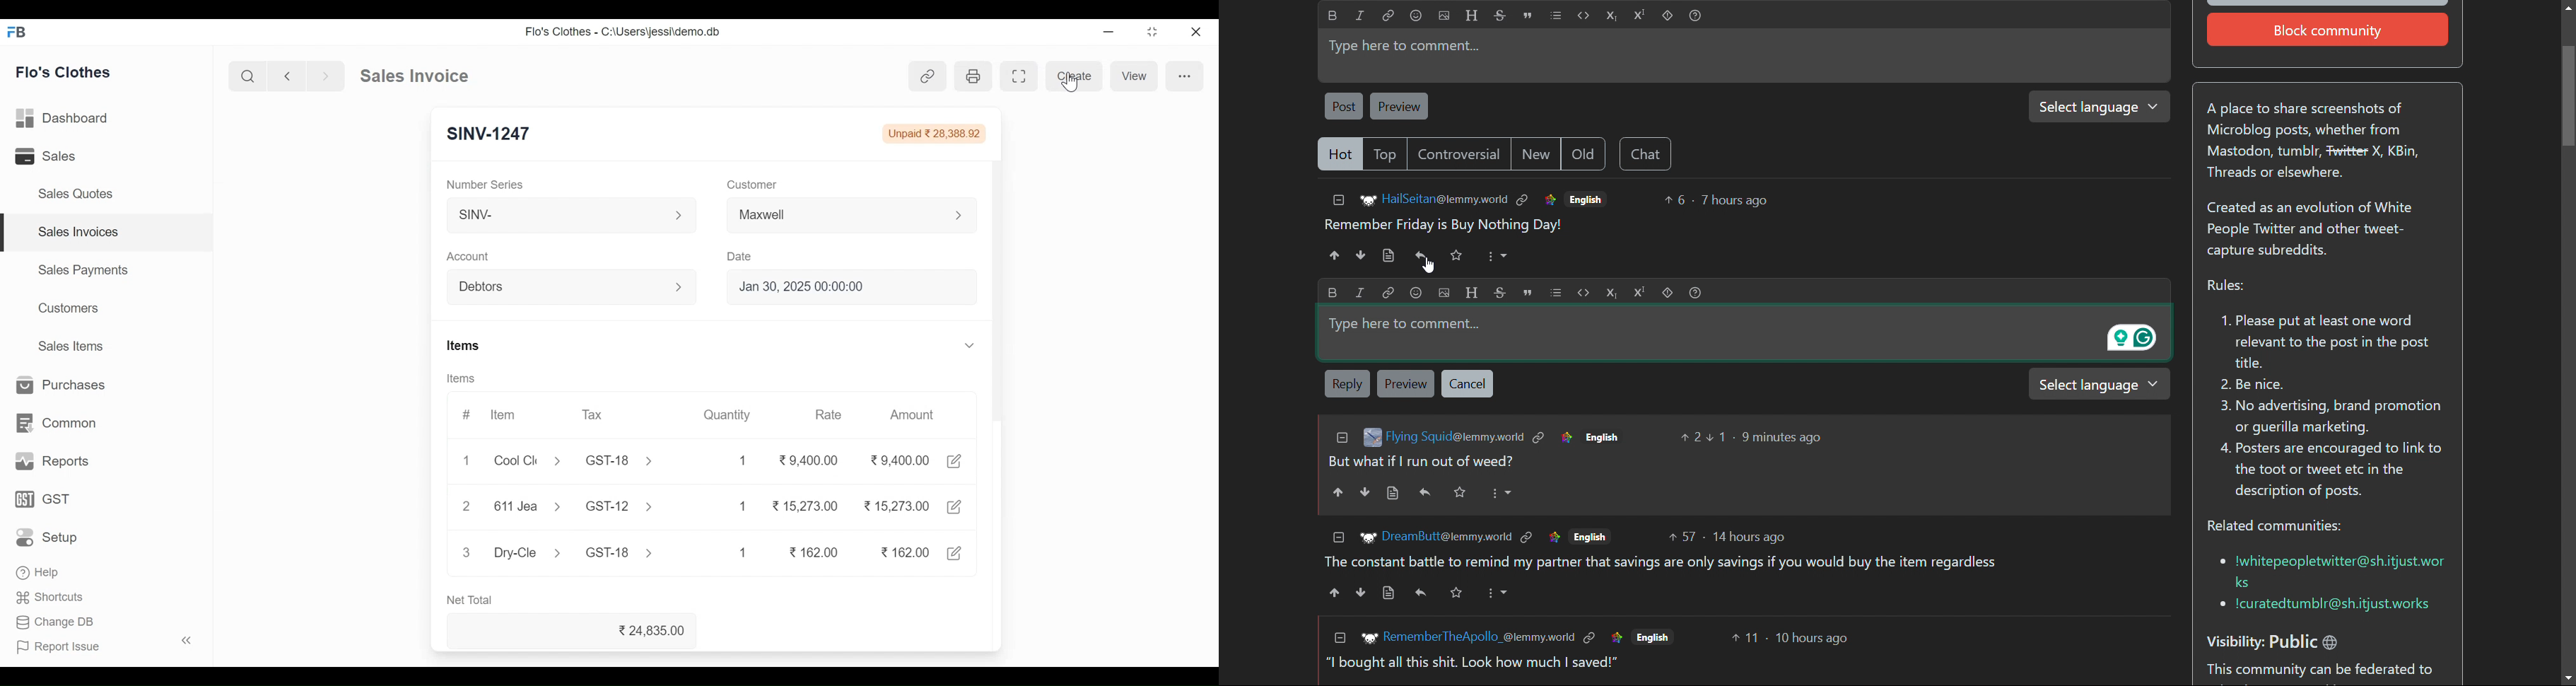 This screenshot has height=700, width=2576. What do you see at coordinates (414, 76) in the screenshot?
I see `Sales Invoice` at bounding box center [414, 76].